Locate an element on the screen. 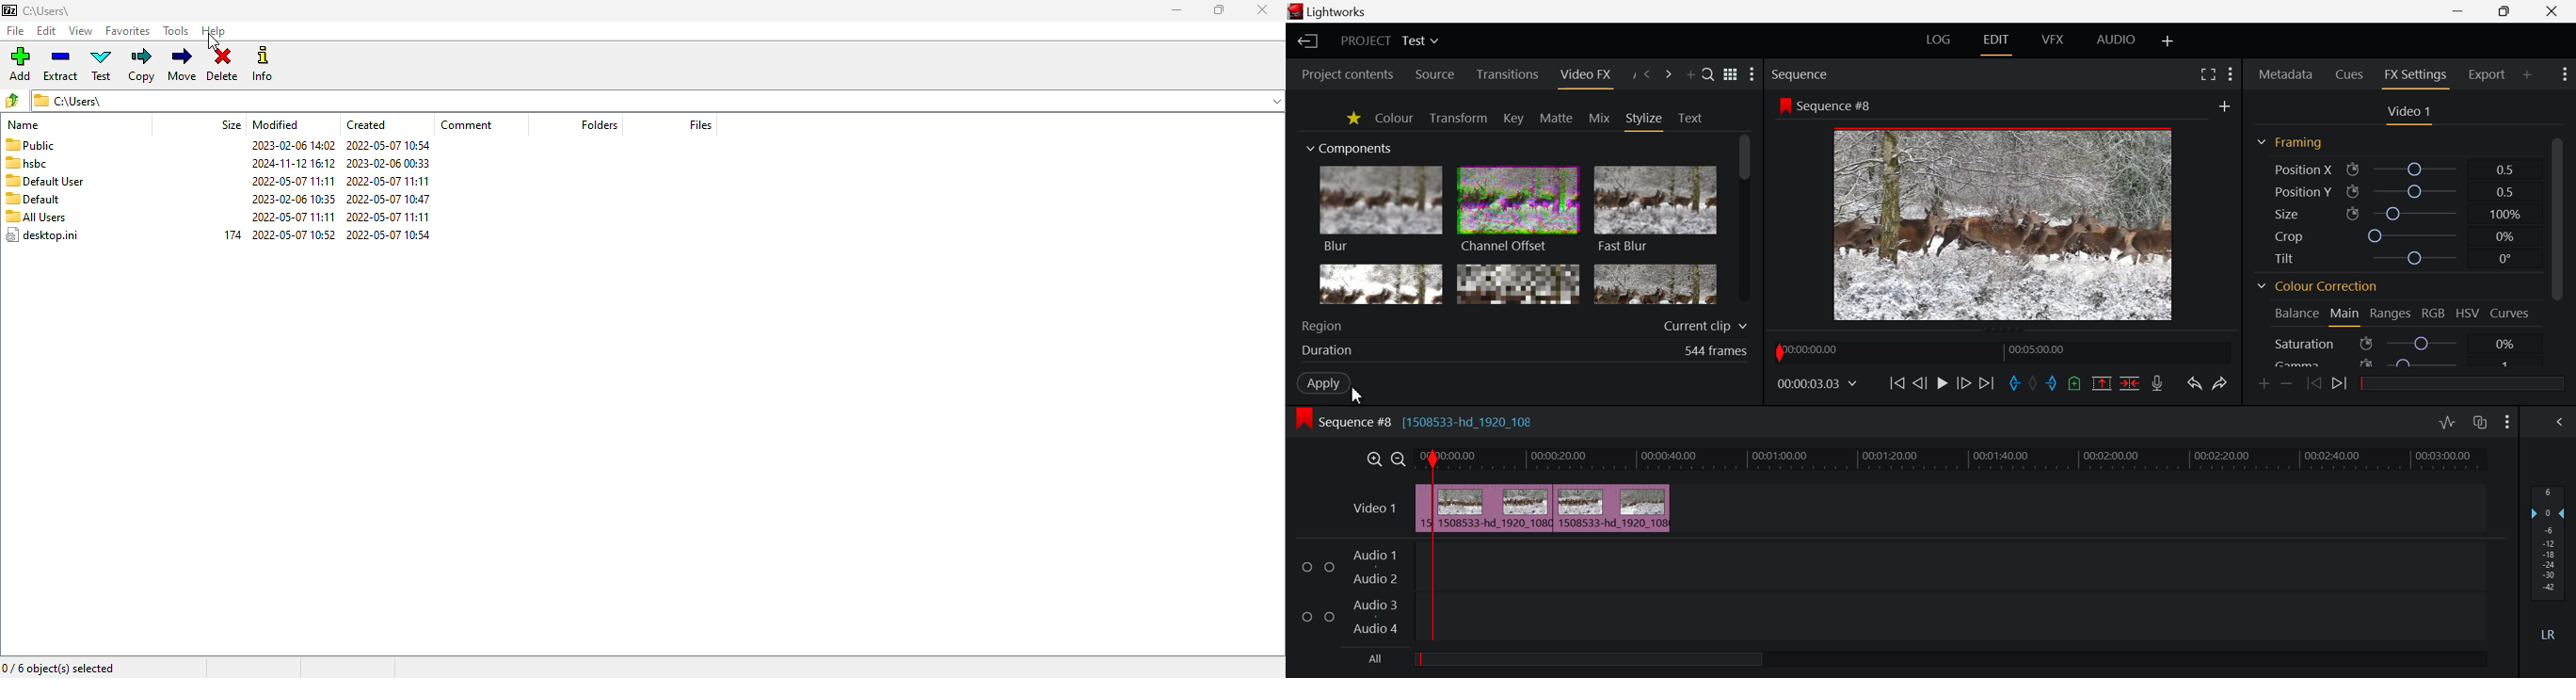 This screenshot has height=700, width=2576. move is located at coordinates (184, 65).